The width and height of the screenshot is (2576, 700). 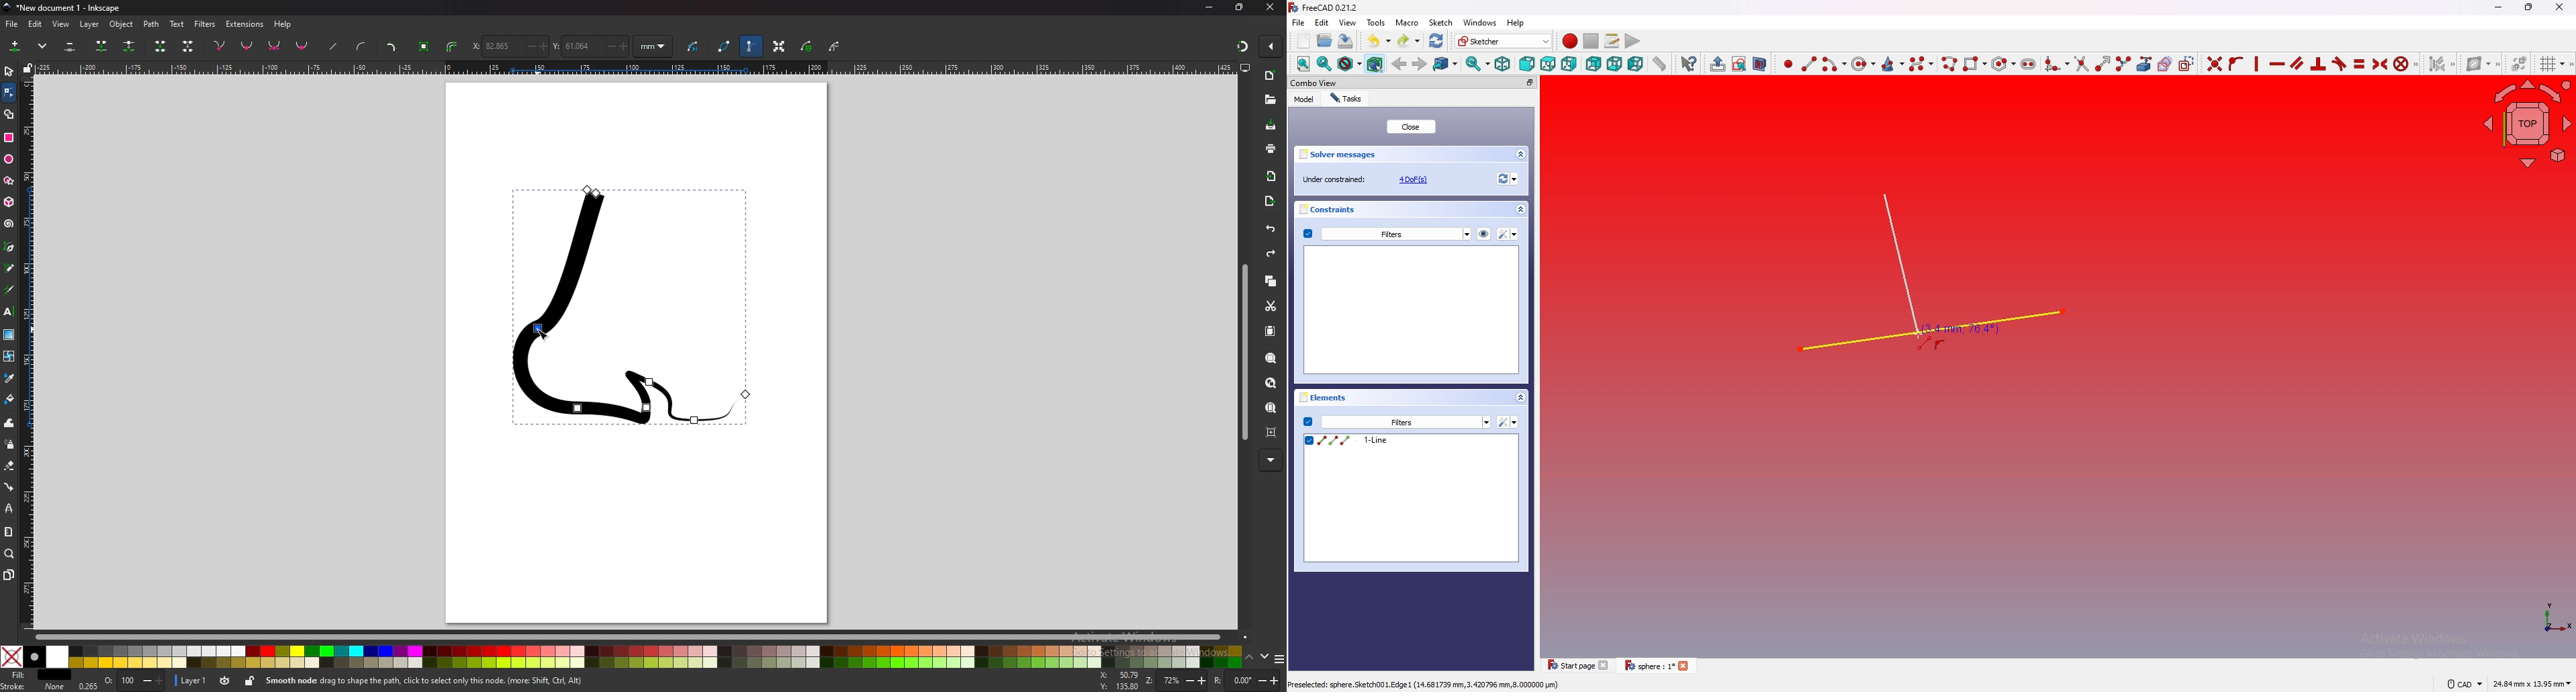 What do you see at coordinates (1659, 63) in the screenshot?
I see `Measure distance` at bounding box center [1659, 63].